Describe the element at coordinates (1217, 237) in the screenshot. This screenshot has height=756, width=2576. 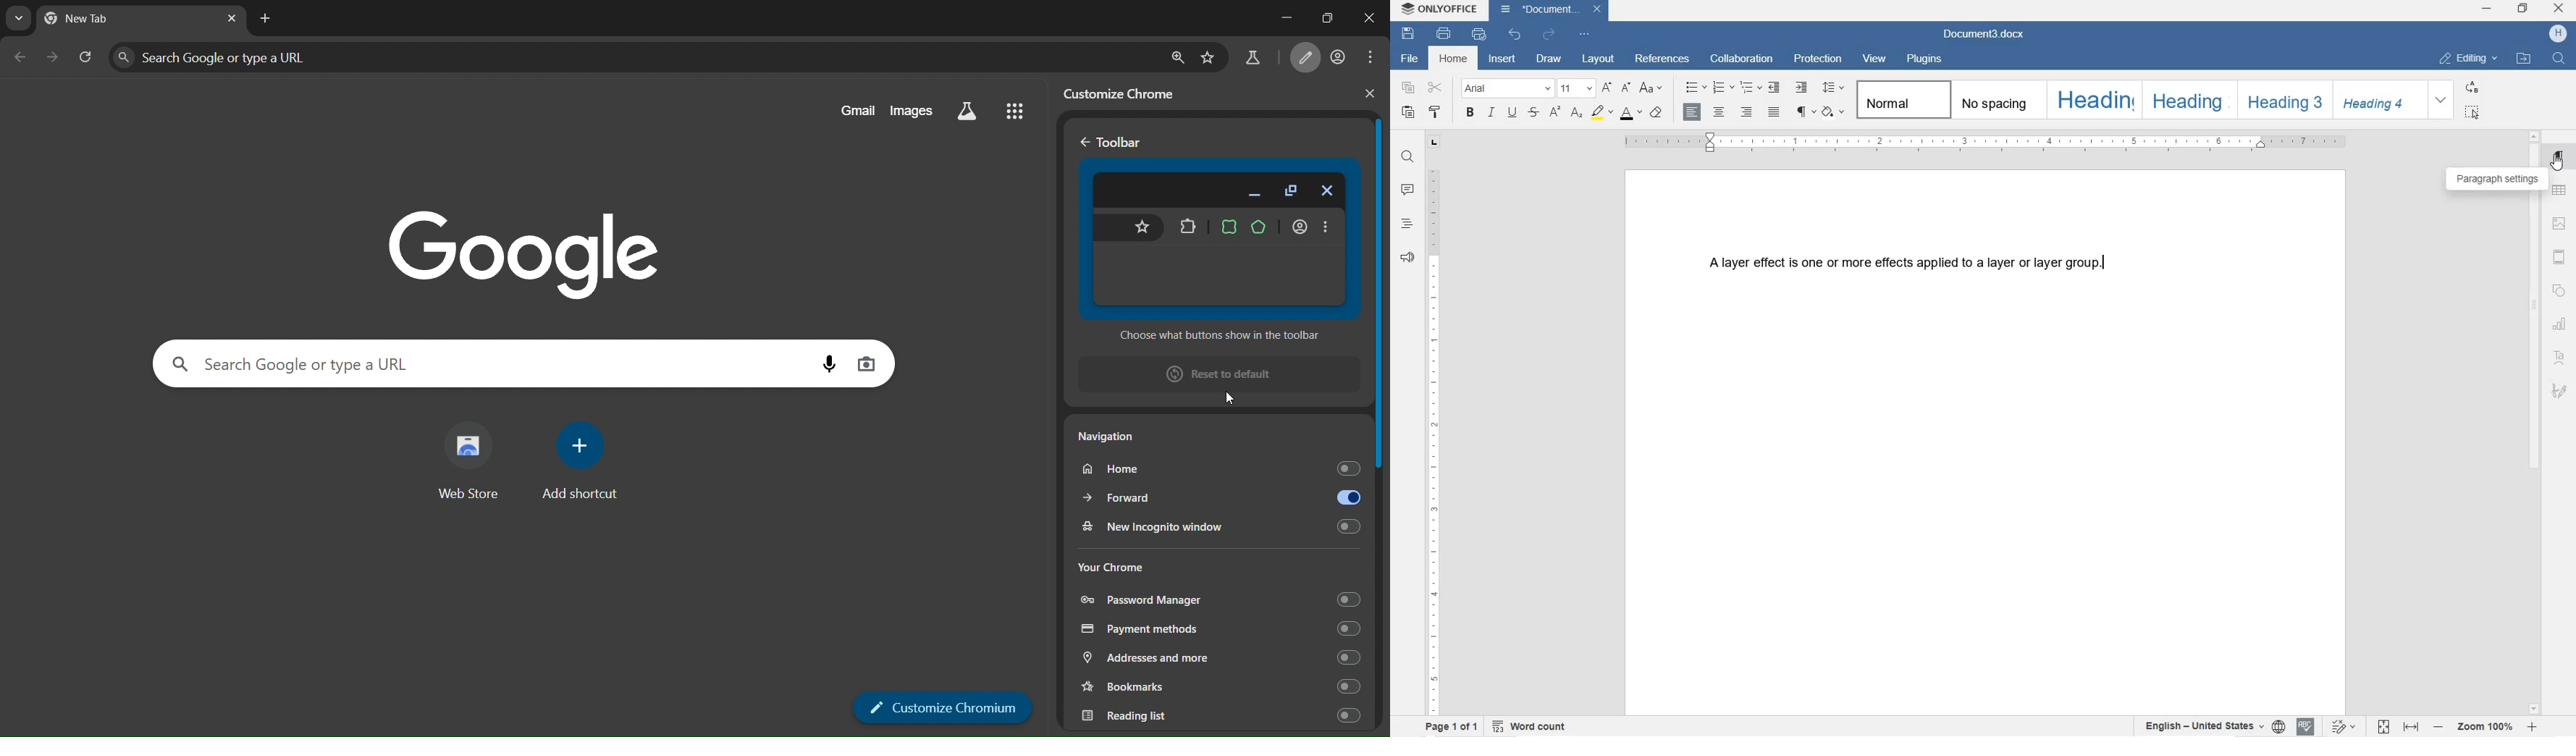
I see `toolbar preview` at that location.